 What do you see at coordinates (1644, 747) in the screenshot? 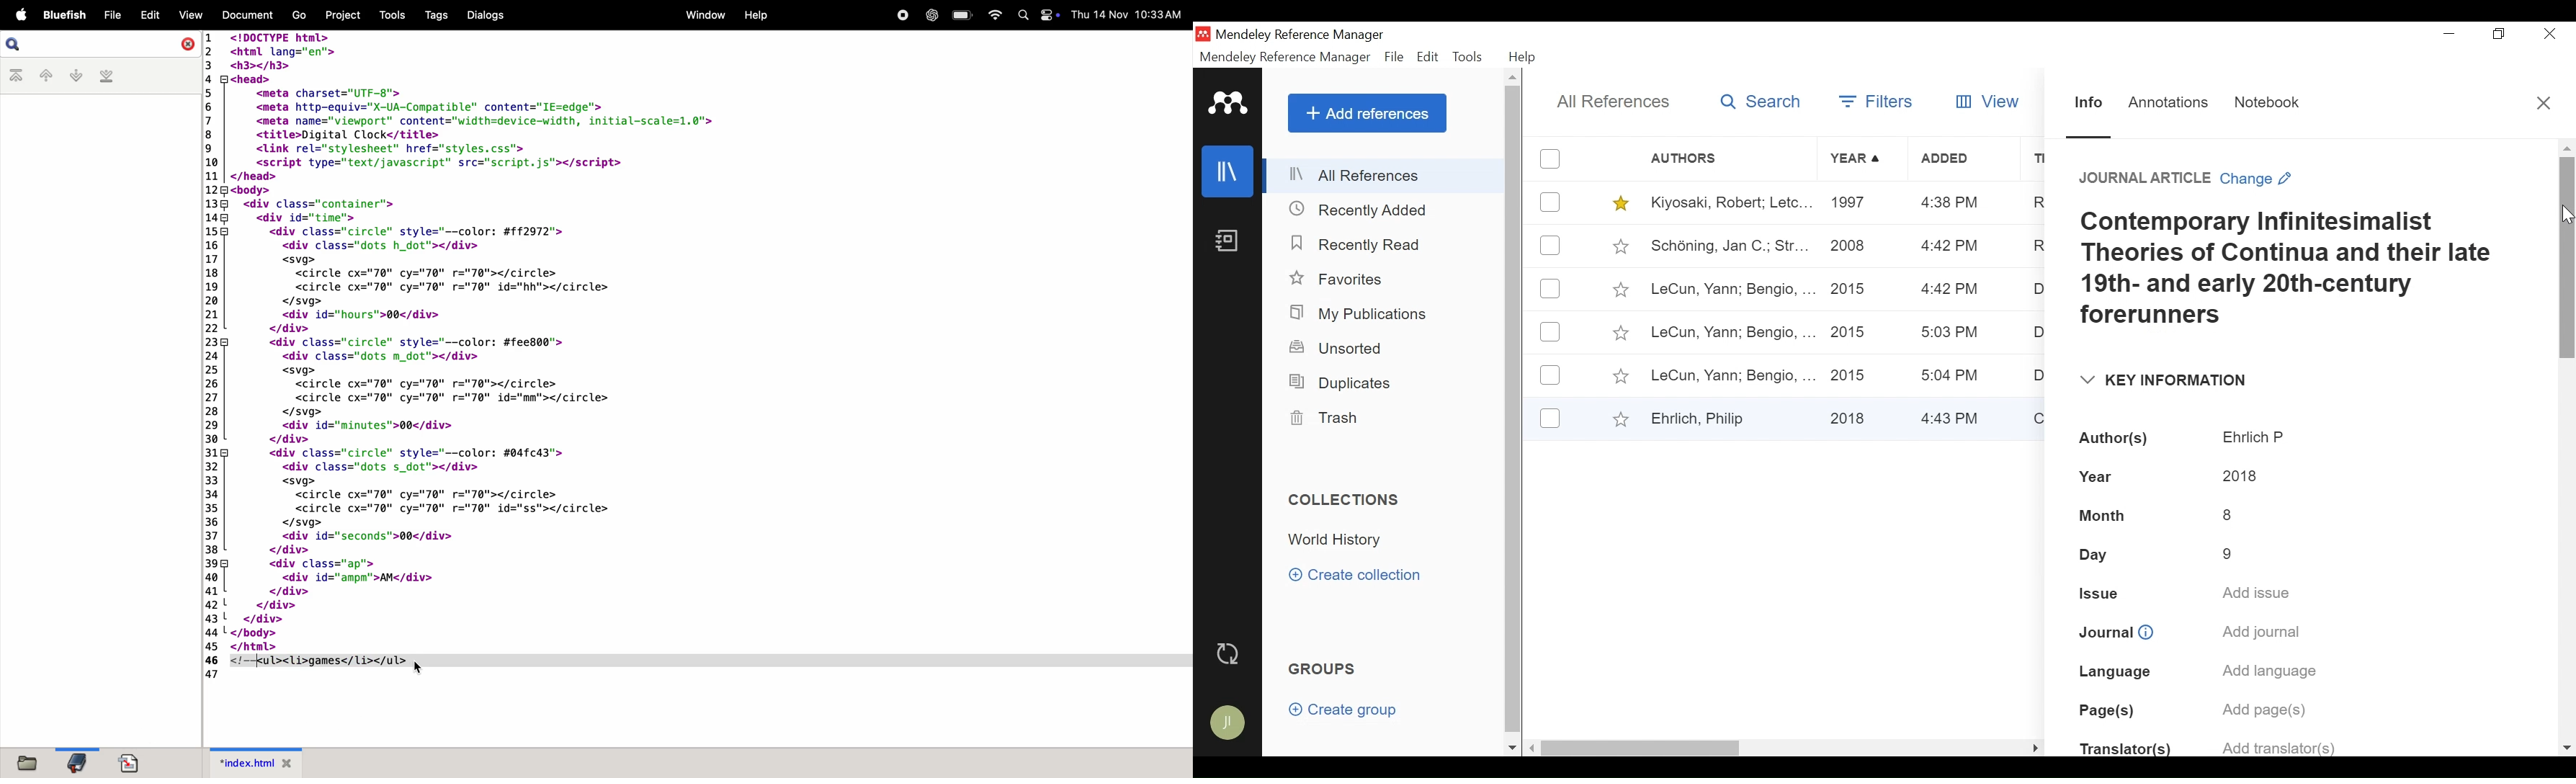
I see `horizontal scroll bar` at bounding box center [1644, 747].